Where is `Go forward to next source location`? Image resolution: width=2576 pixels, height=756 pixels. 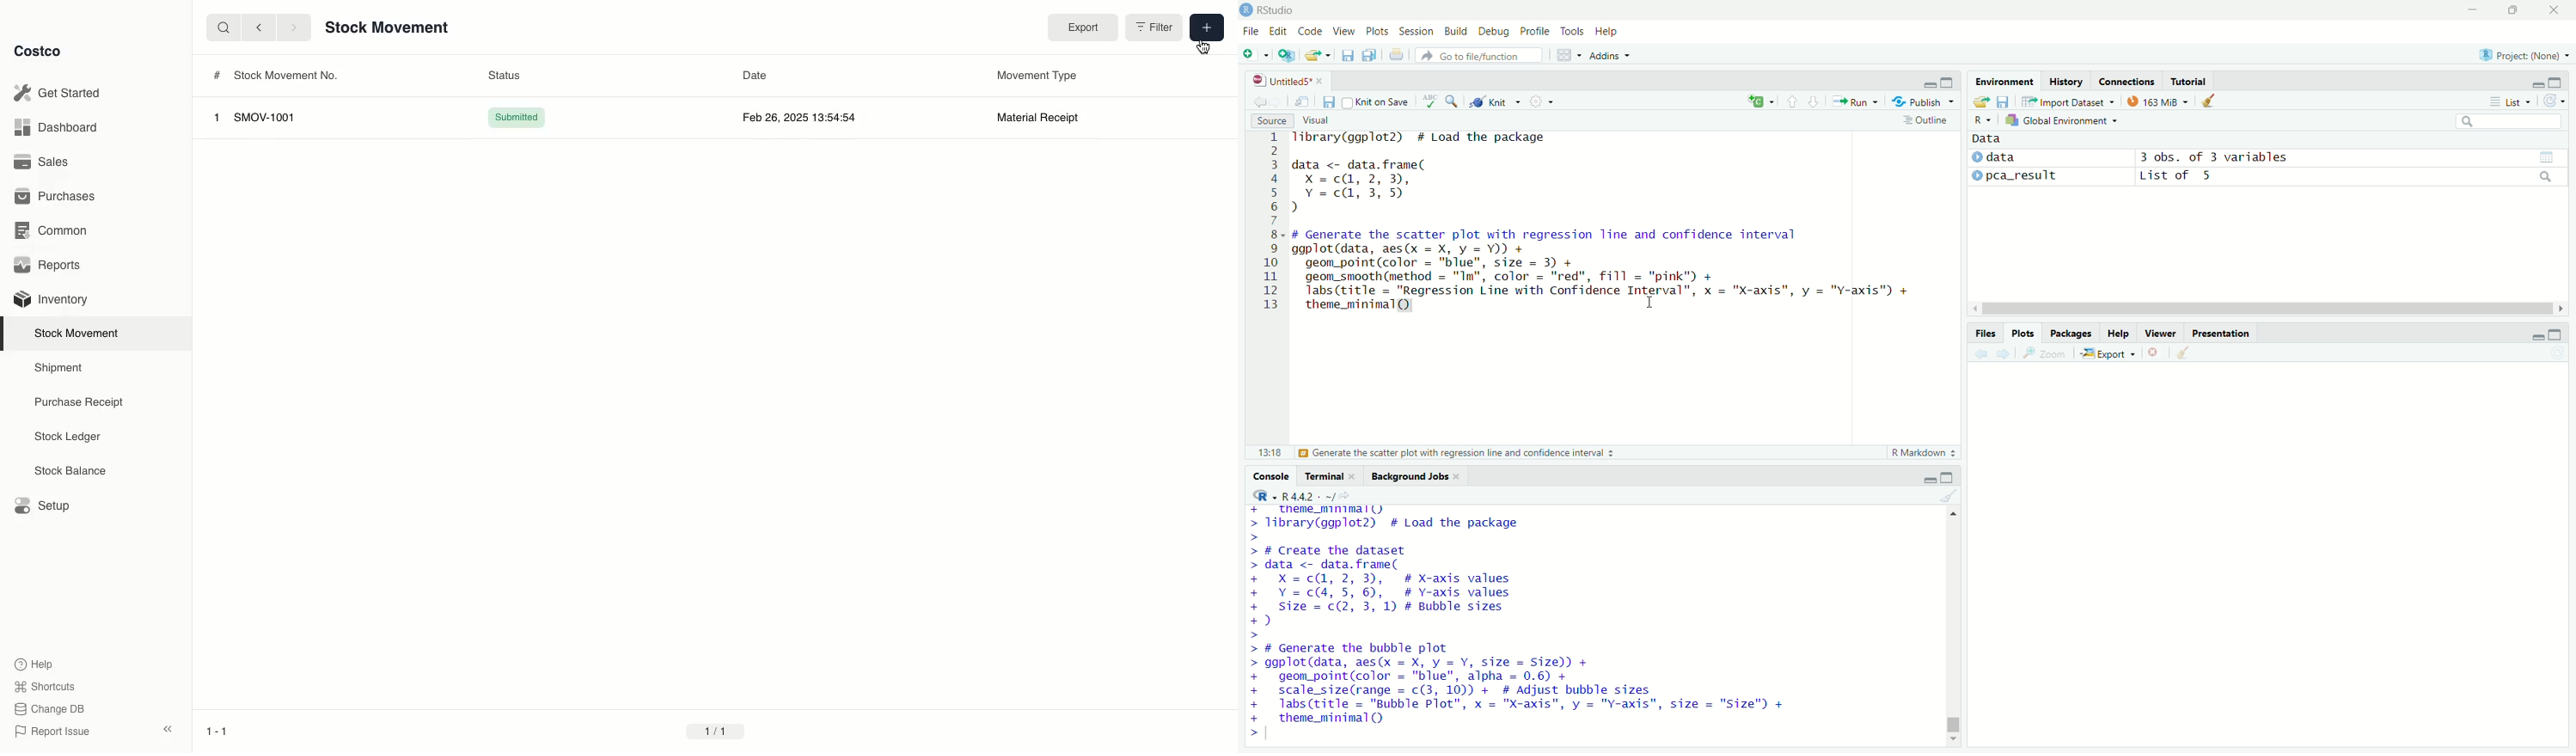 Go forward to next source location is located at coordinates (1277, 102).